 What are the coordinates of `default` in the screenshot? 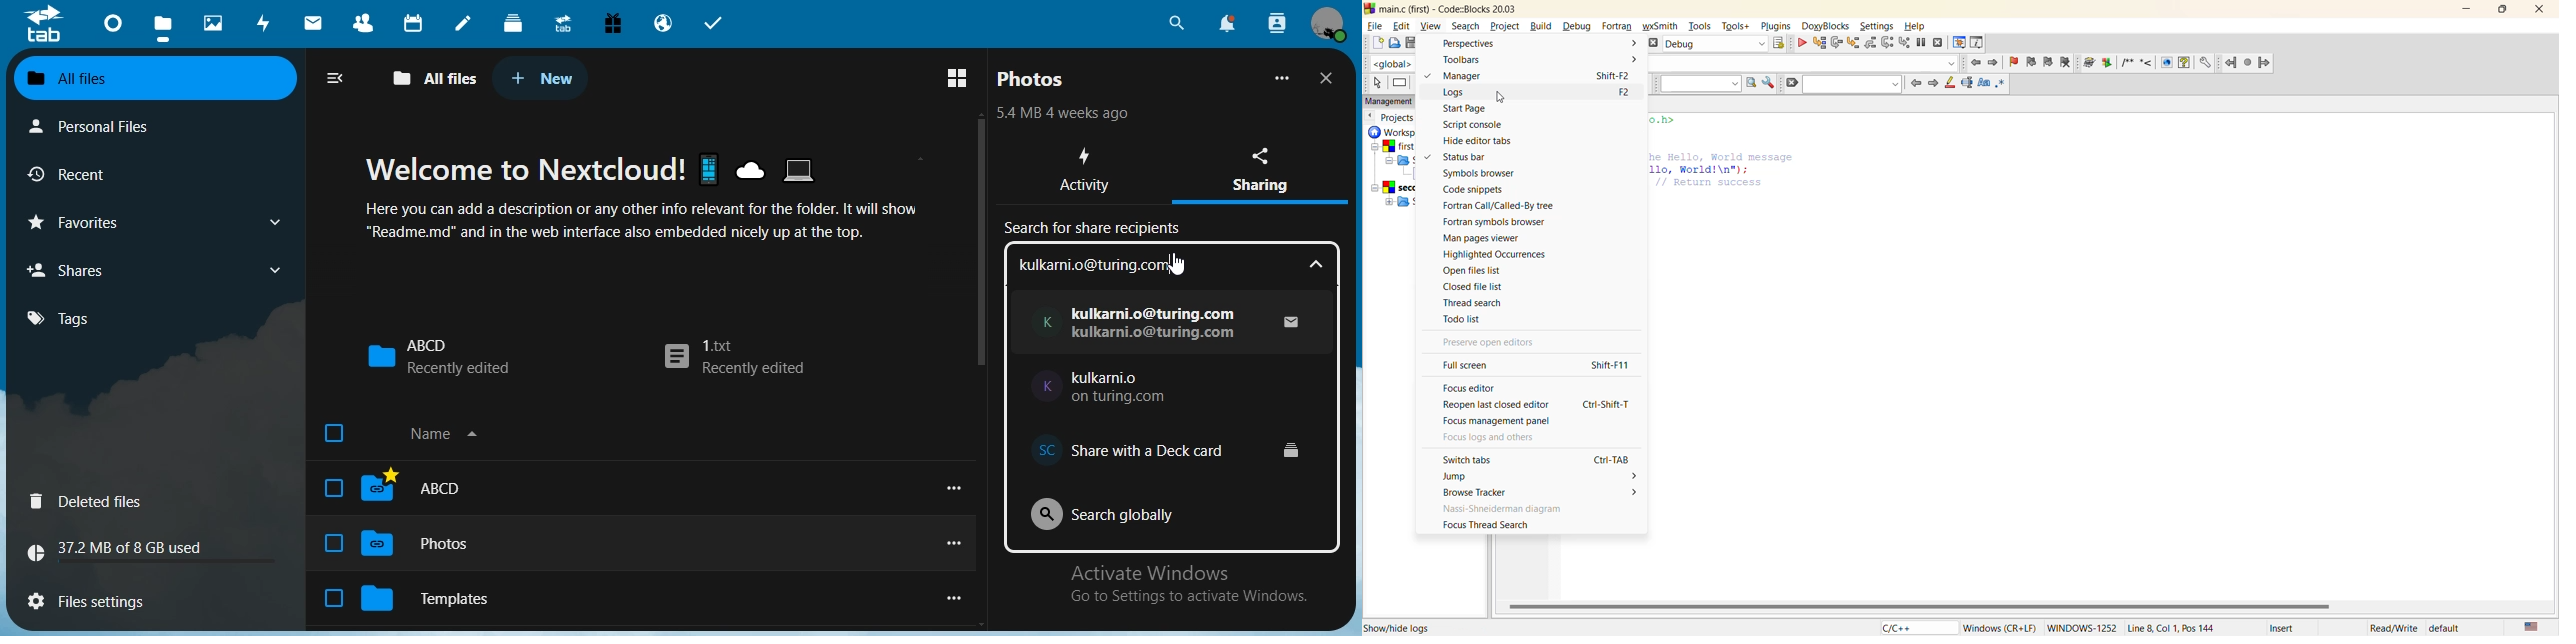 It's located at (2446, 628).